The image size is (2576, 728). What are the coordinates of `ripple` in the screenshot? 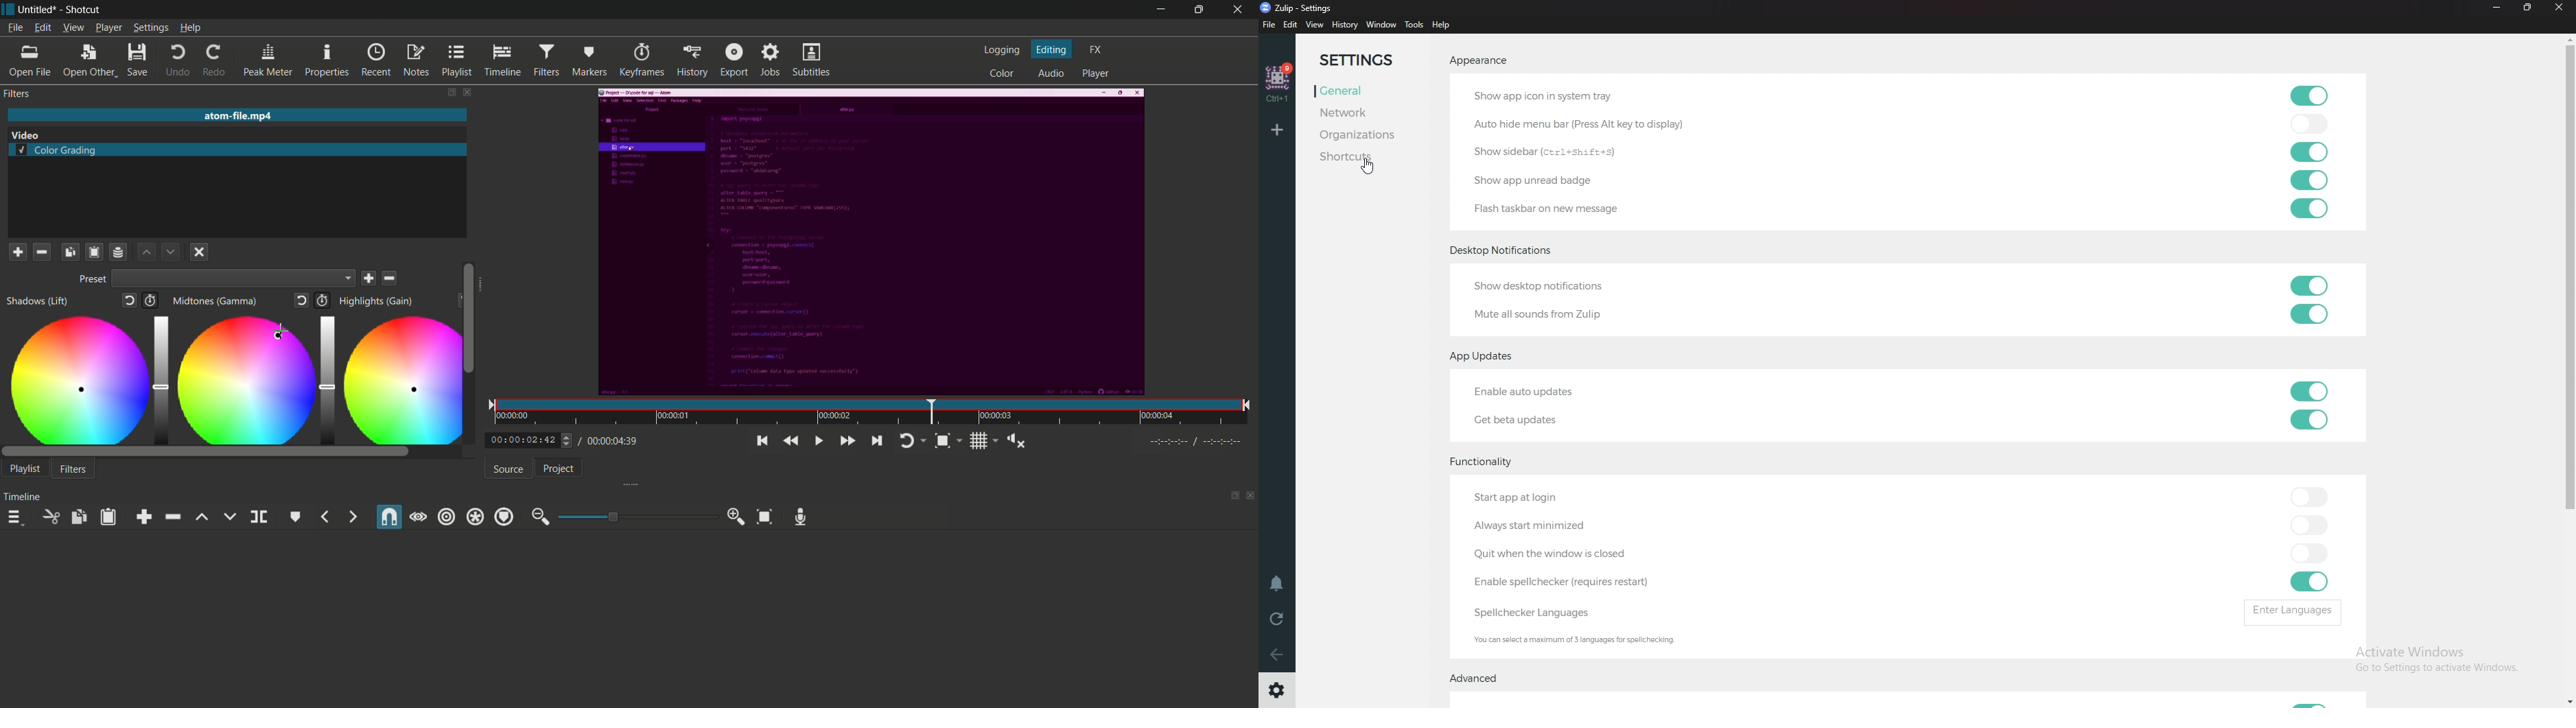 It's located at (447, 516).